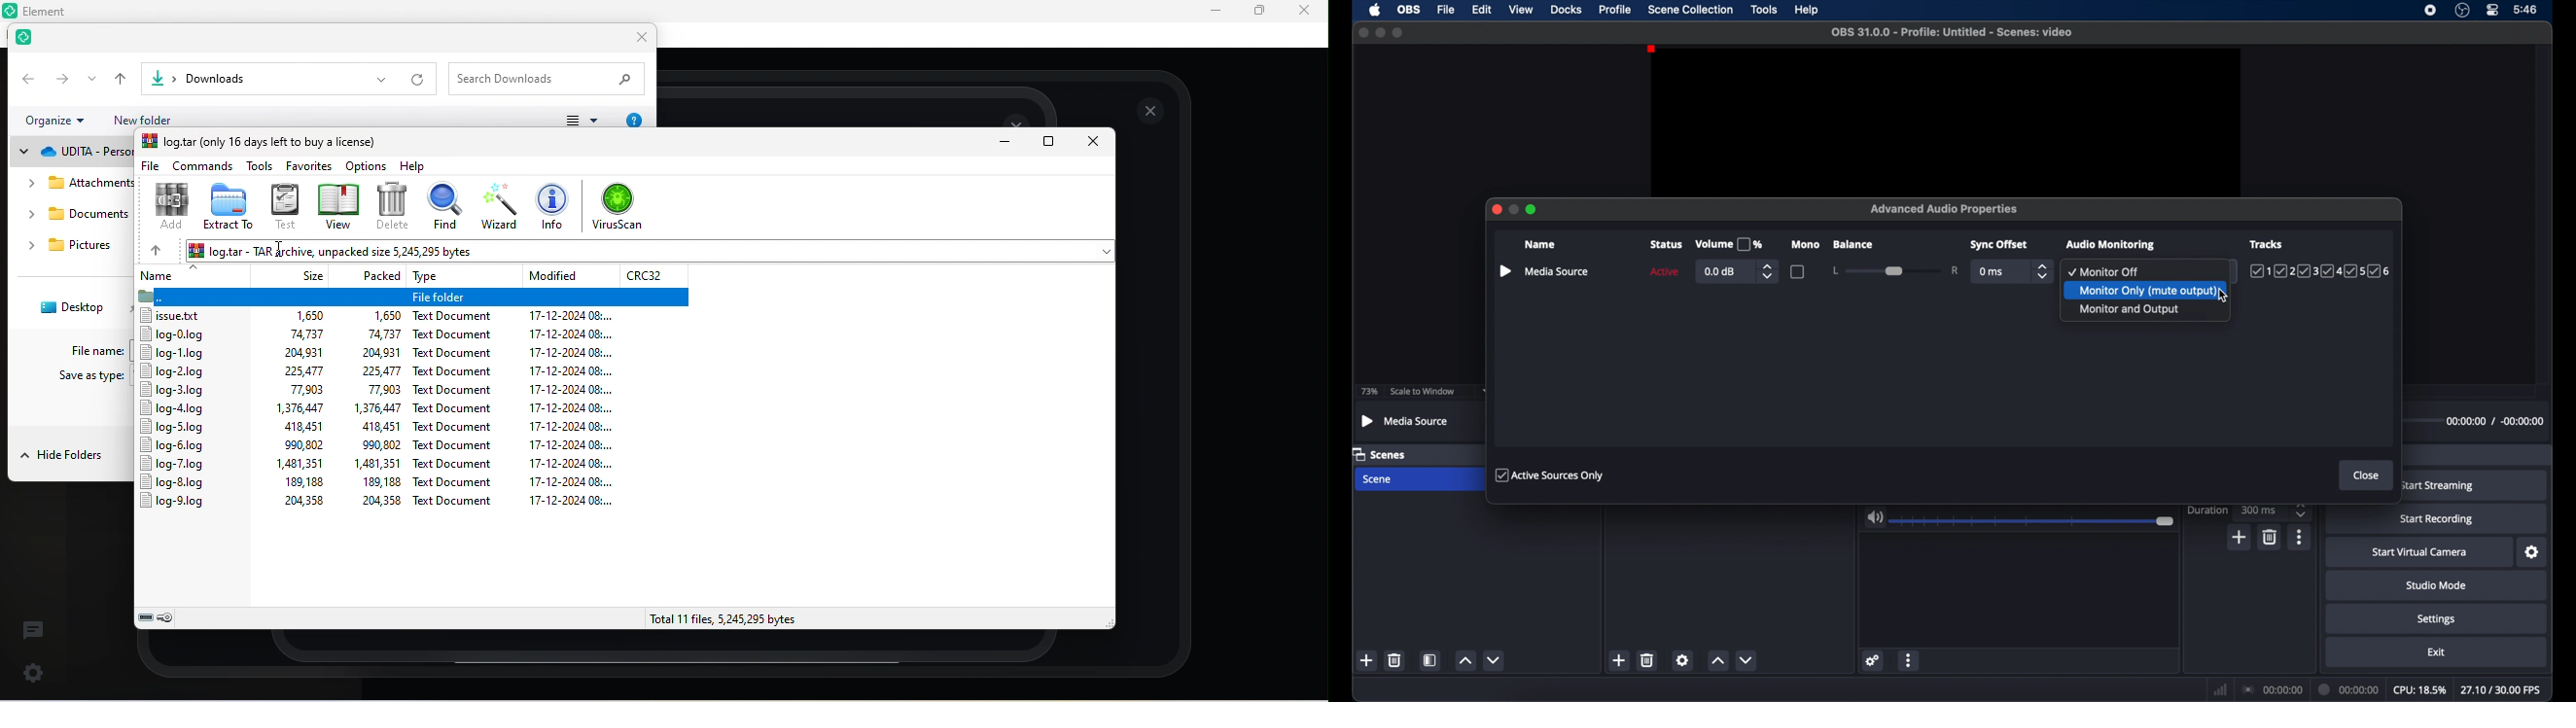 The width and height of the screenshot is (2576, 728). I want to click on CRC32, so click(656, 277).